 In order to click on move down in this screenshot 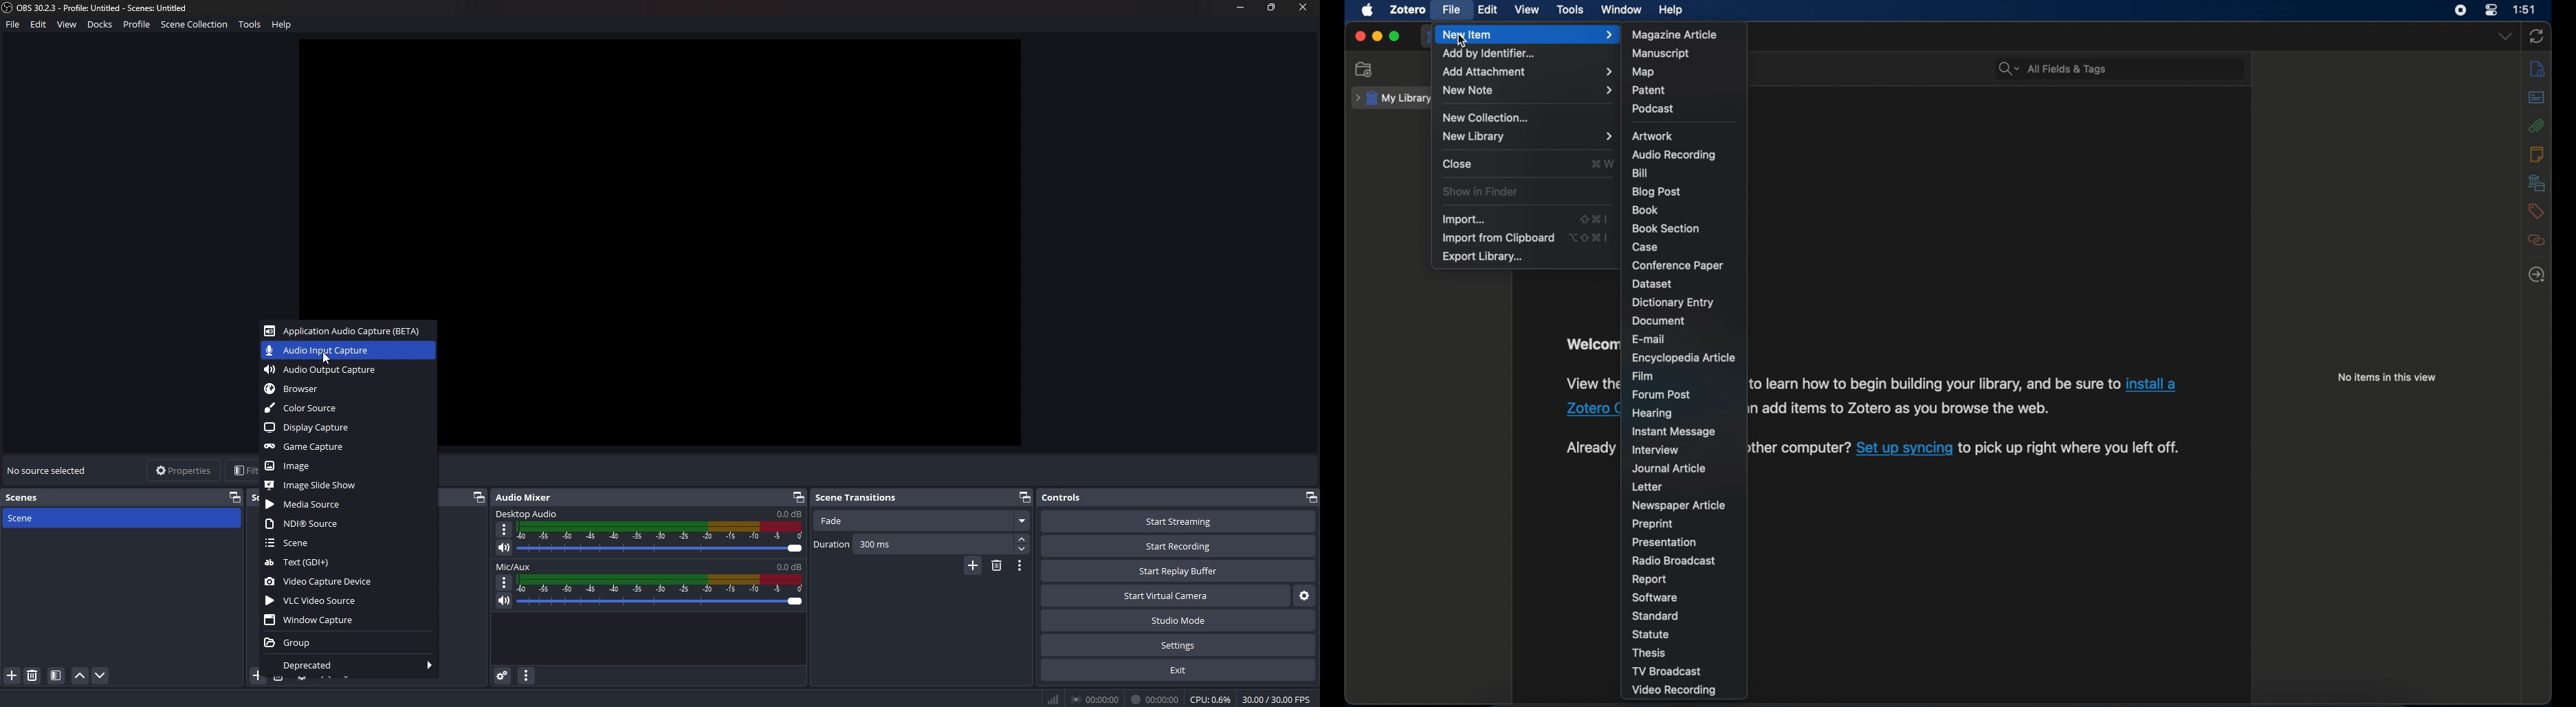, I will do `click(103, 675)`.